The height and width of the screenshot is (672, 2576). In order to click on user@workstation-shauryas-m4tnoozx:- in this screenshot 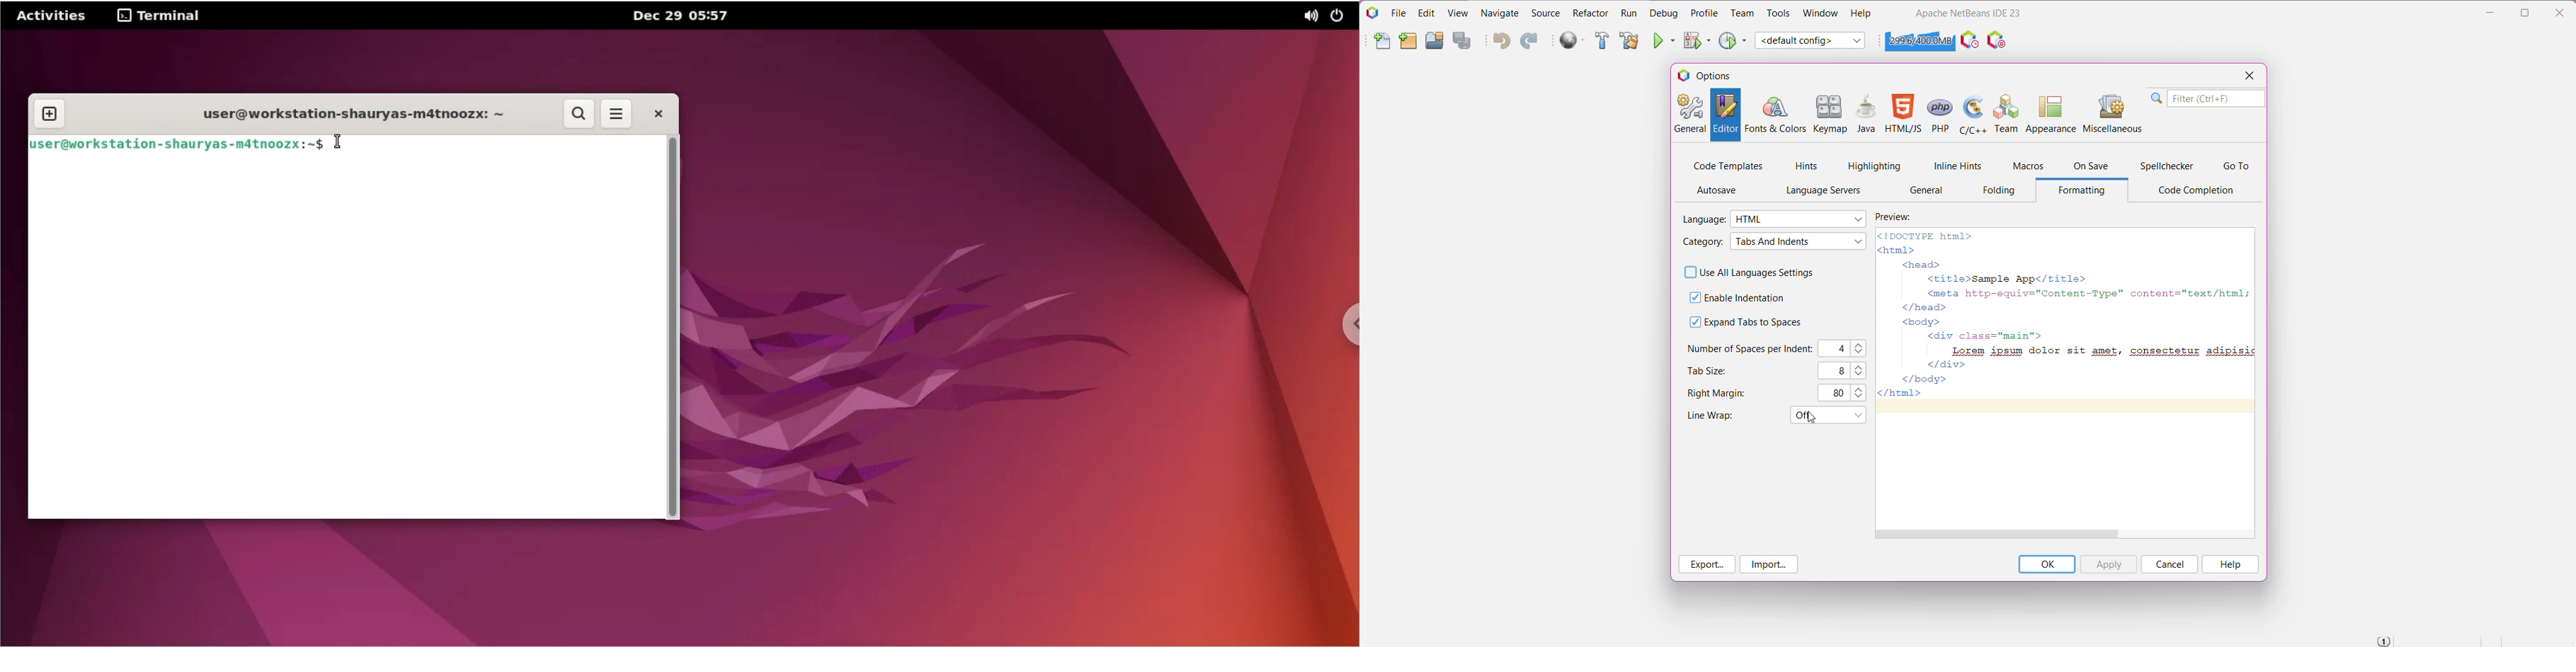, I will do `click(176, 144)`.